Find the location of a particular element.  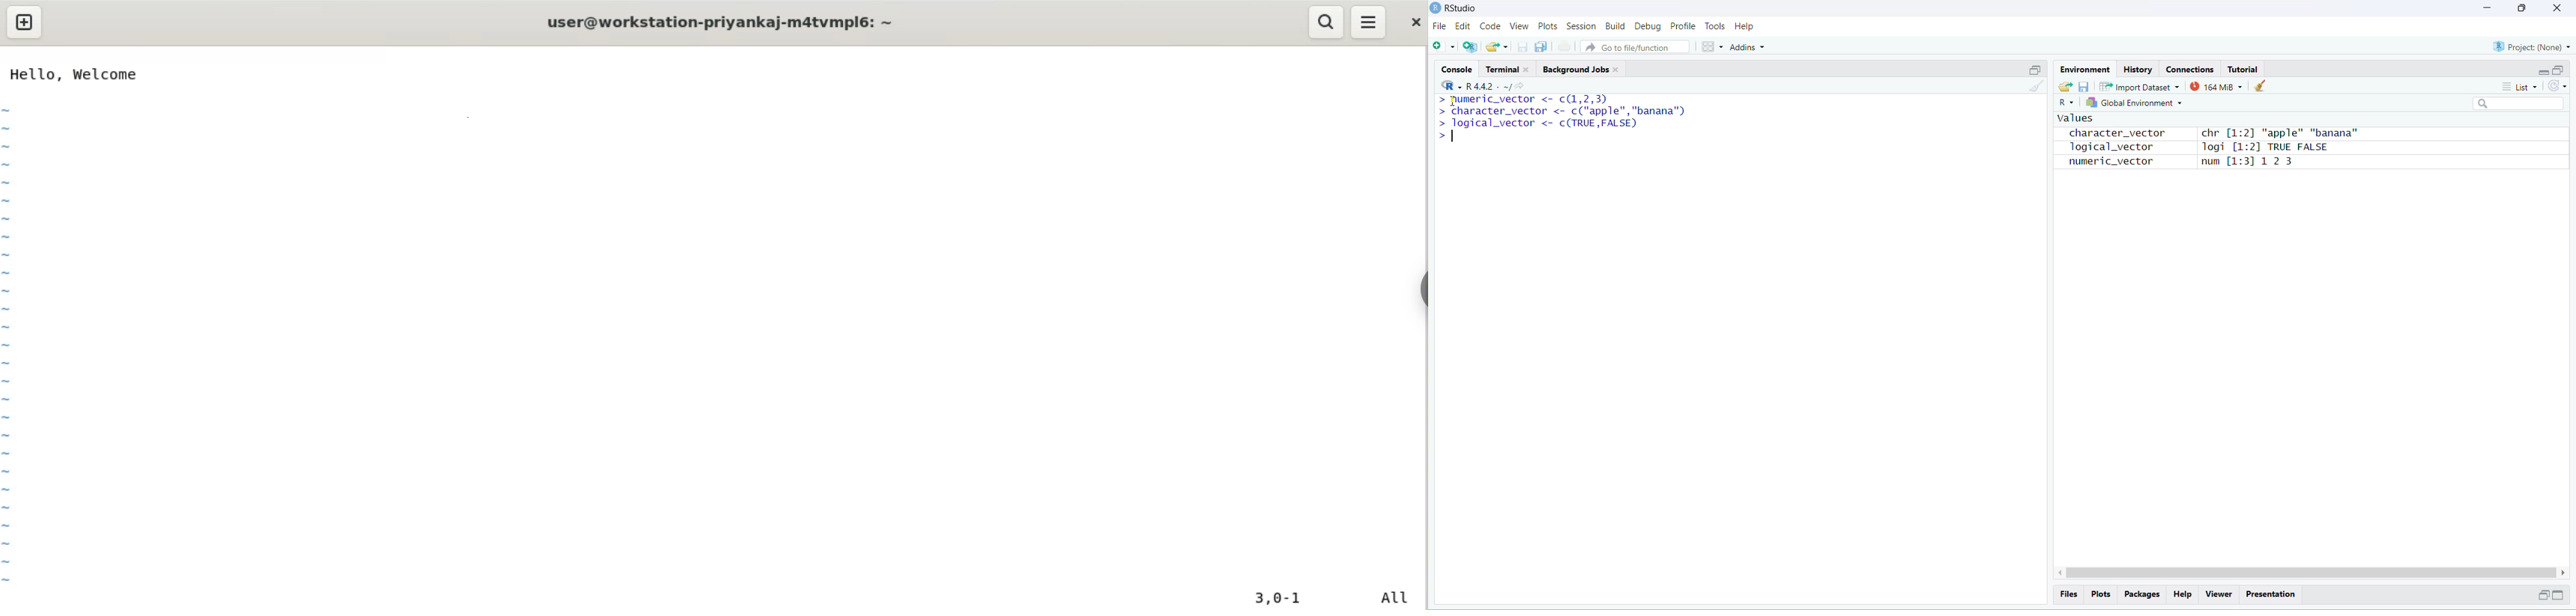

Tutorial is located at coordinates (2243, 69).